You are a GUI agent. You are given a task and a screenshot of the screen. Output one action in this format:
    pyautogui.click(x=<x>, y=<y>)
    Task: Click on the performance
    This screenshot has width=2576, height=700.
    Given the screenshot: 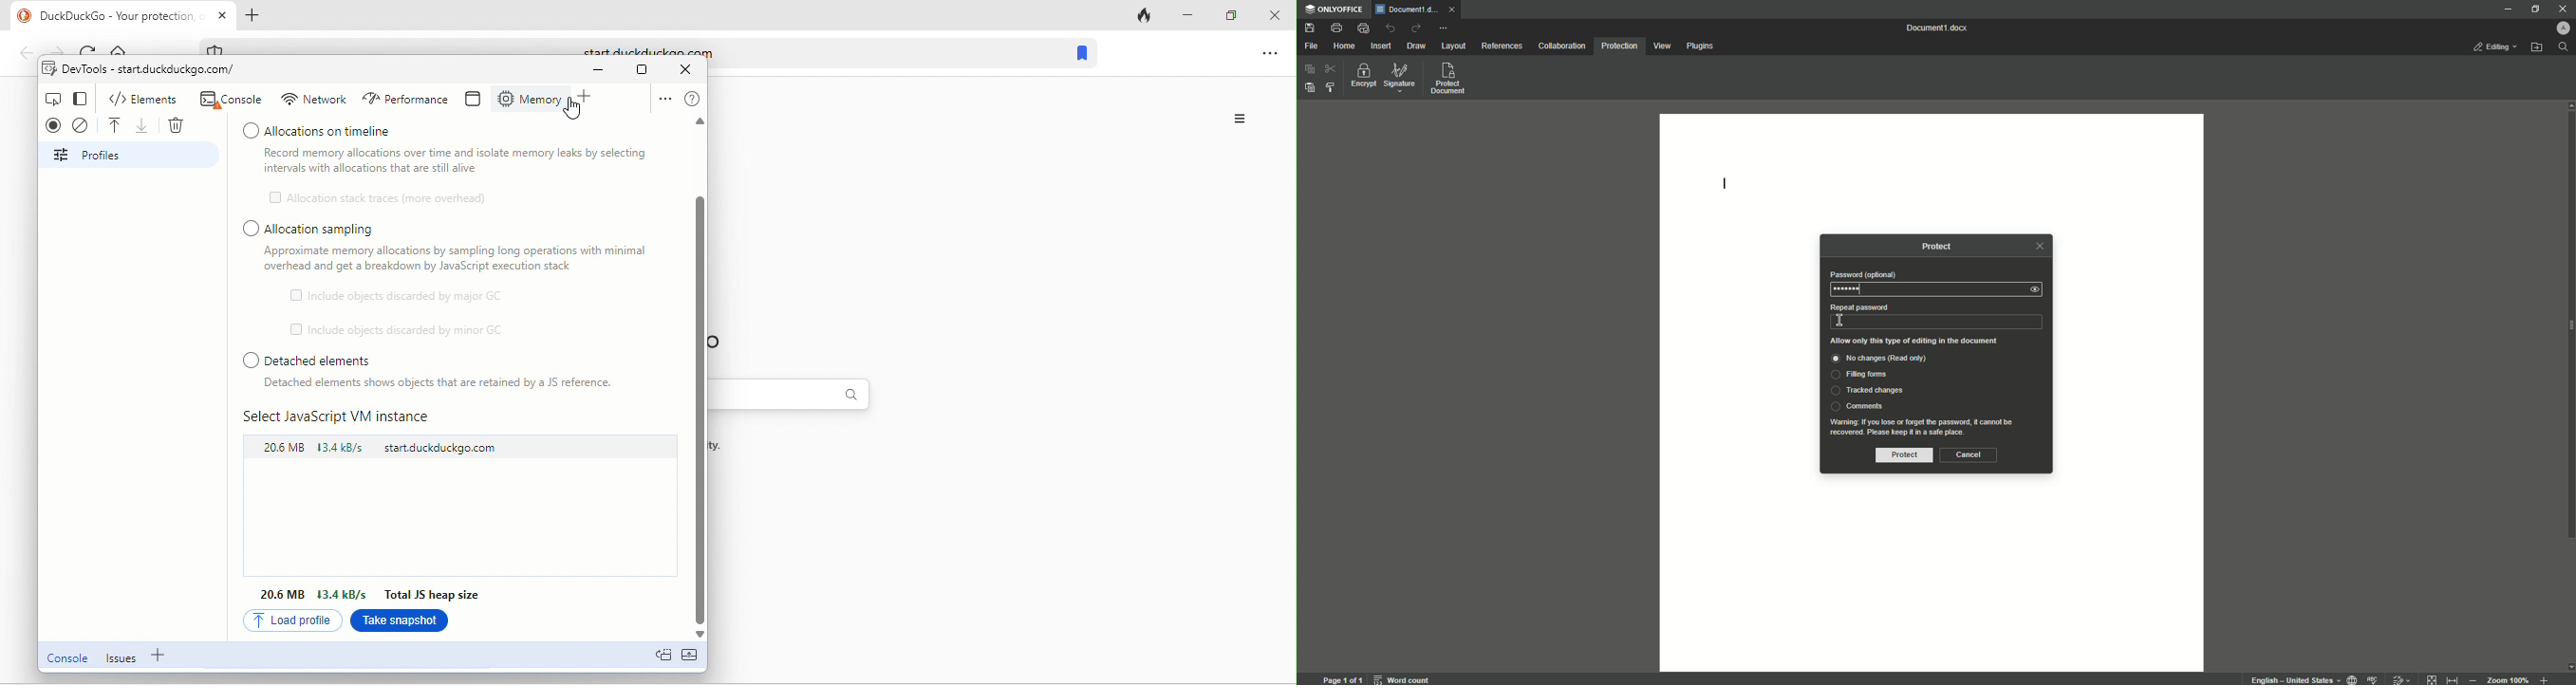 What is the action you would take?
    pyautogui.click(x=408, y=101)
    